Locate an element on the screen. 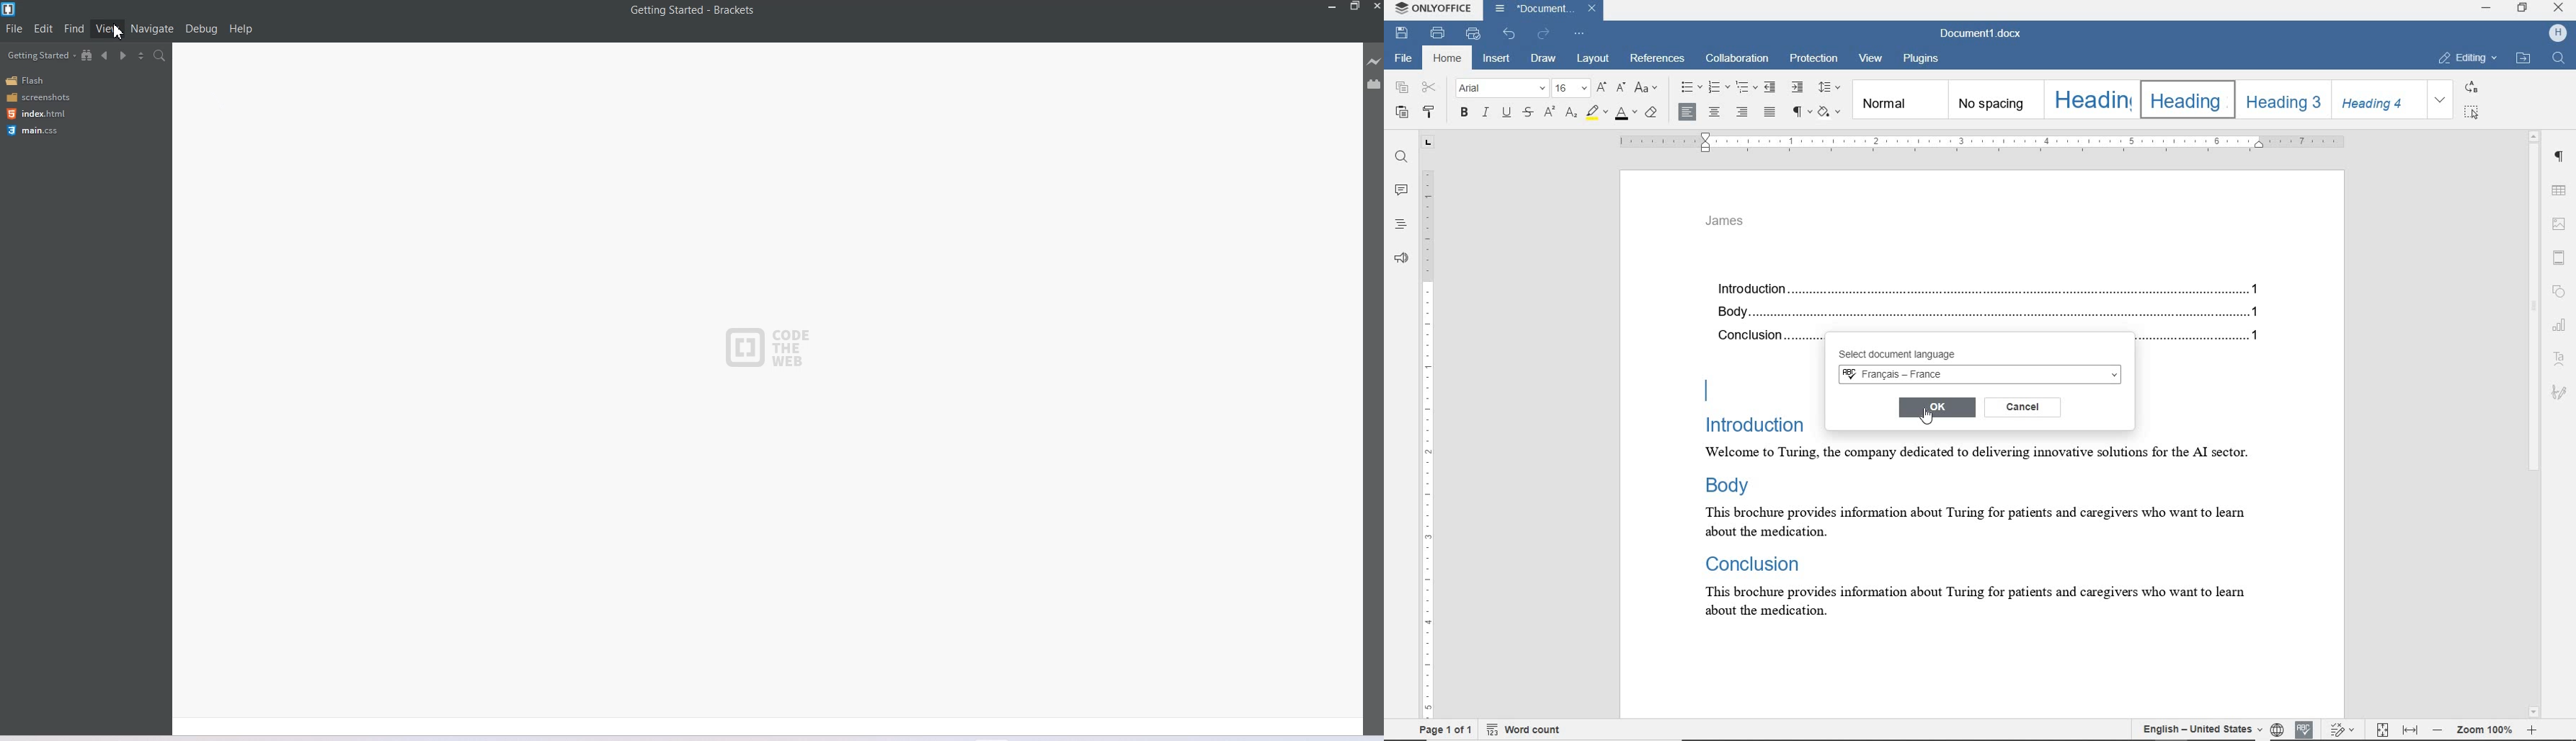 Image resolution: width=2576 pixels, height=756 pixels. undo is located at coordinates (1510, 33).